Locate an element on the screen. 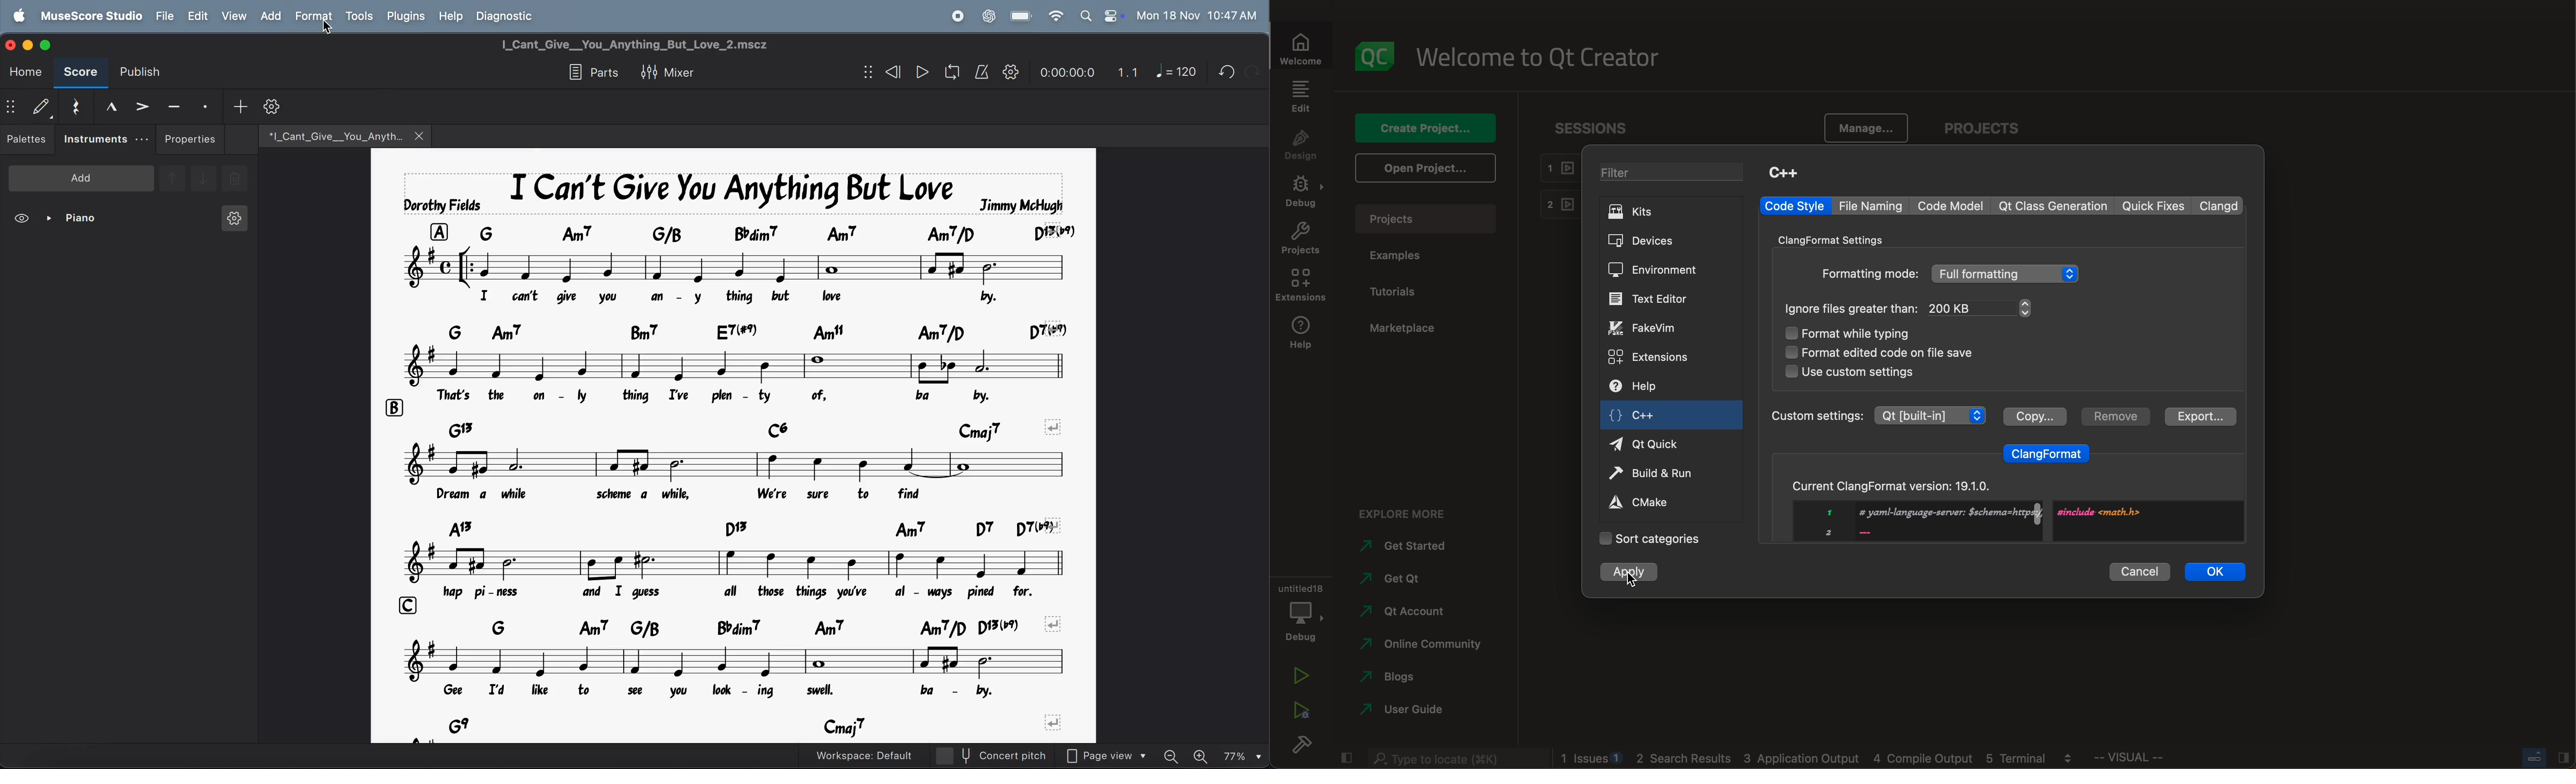  current format version is located at coordinates (2005, 505).